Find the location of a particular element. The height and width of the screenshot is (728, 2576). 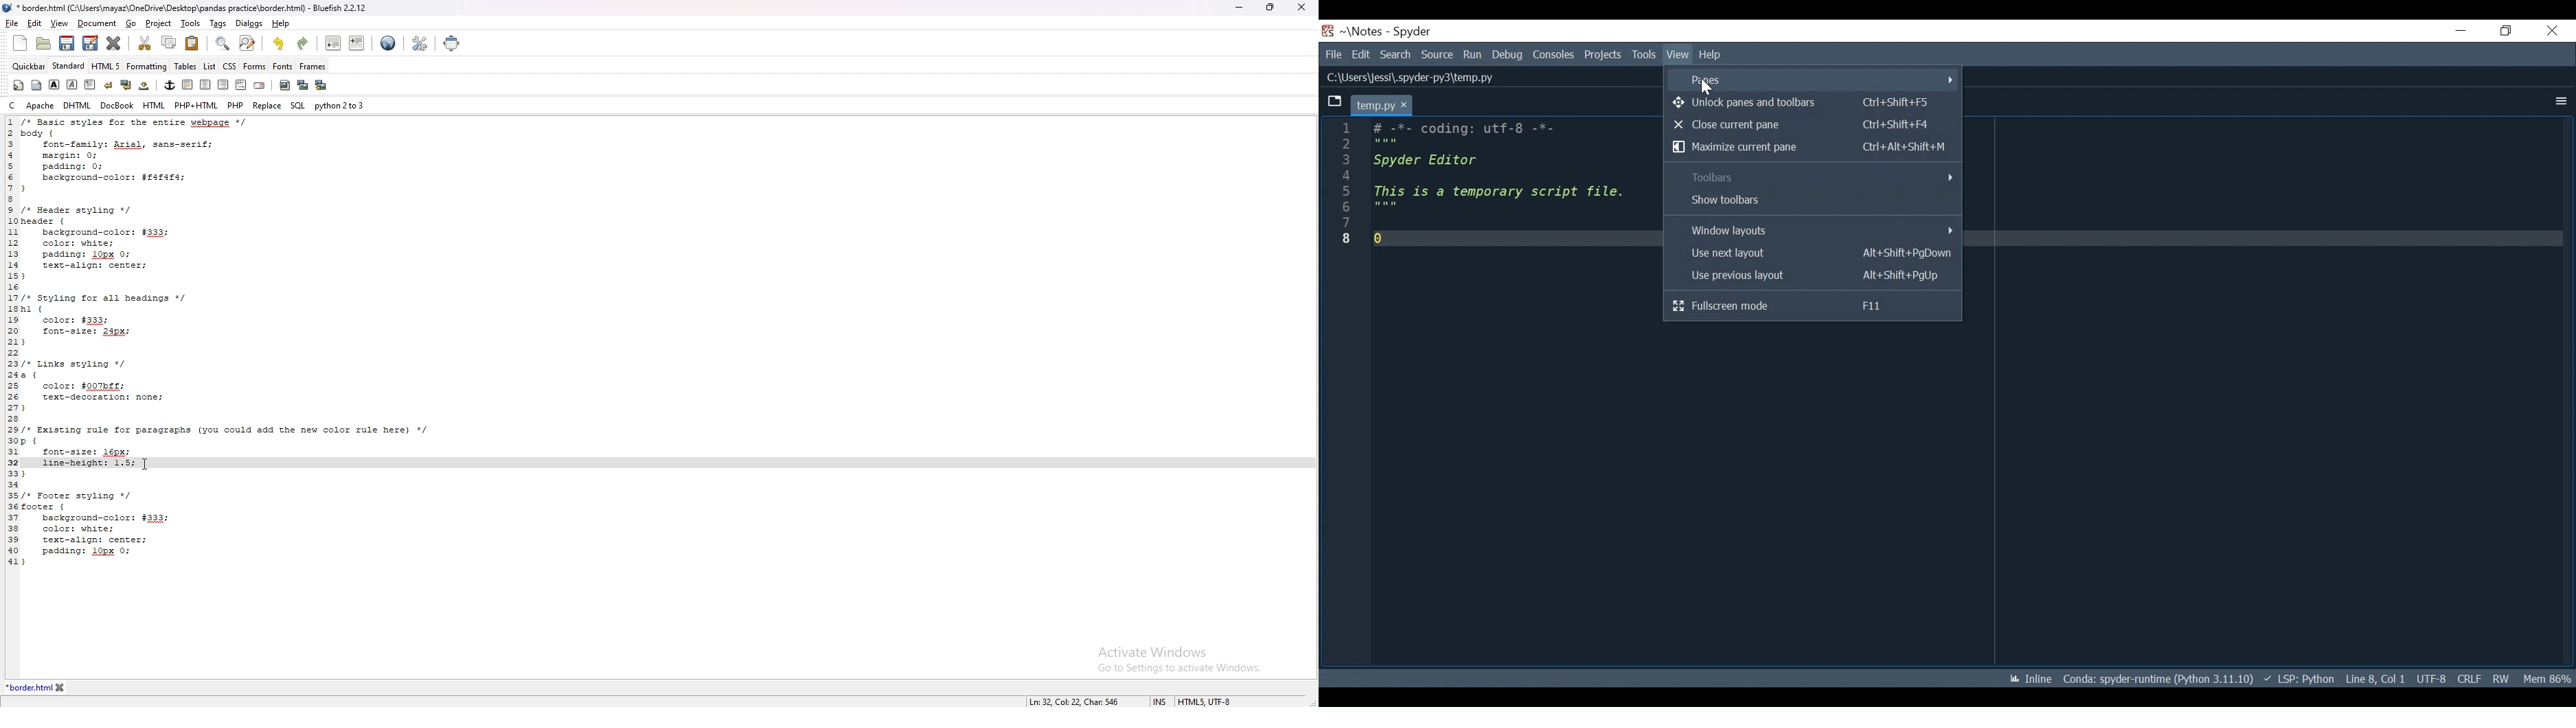

chosen line is located at coordinates (132, 461).